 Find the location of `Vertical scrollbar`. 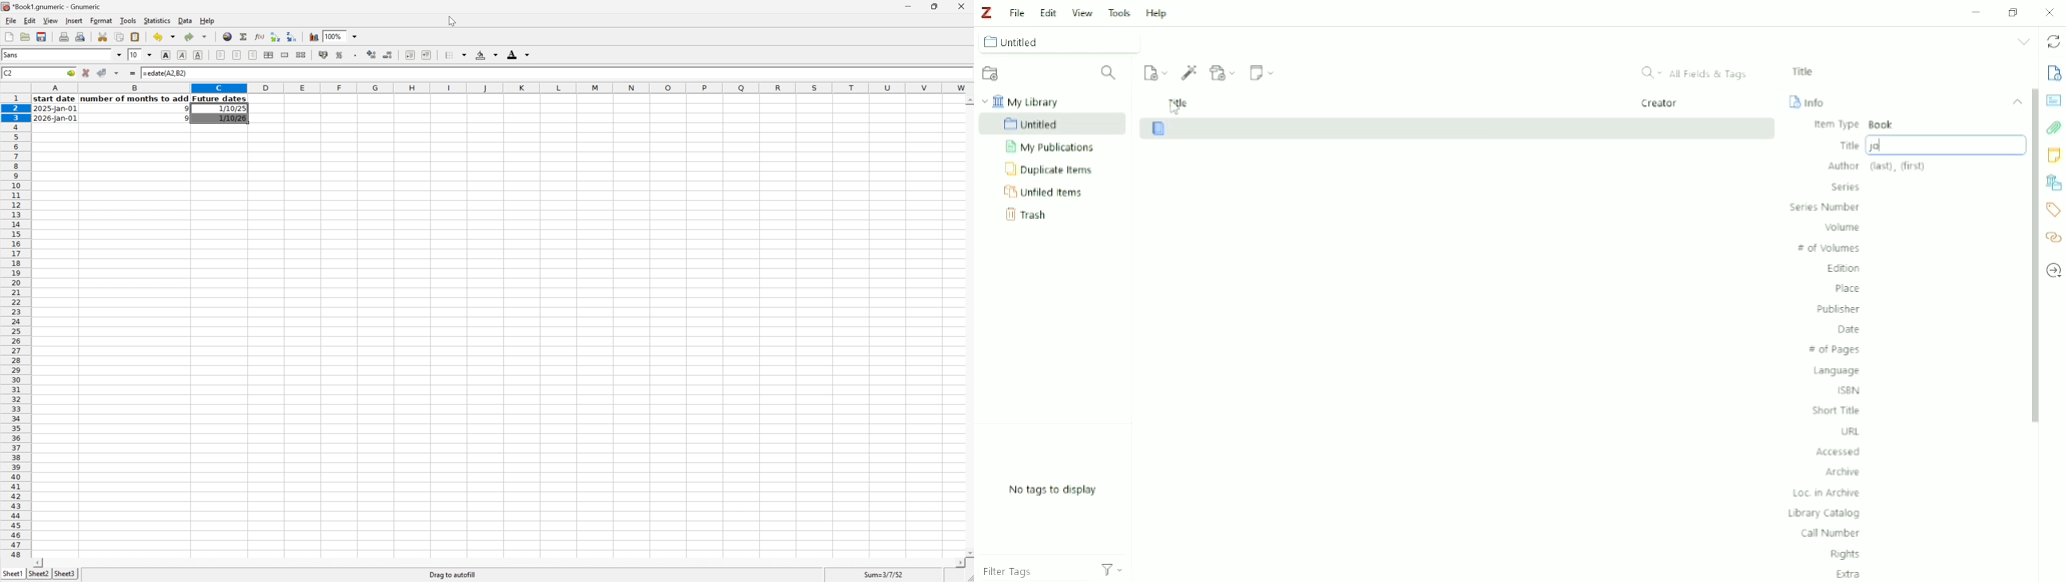

Vertical scrollbar is located at coordinates (2033, 258).